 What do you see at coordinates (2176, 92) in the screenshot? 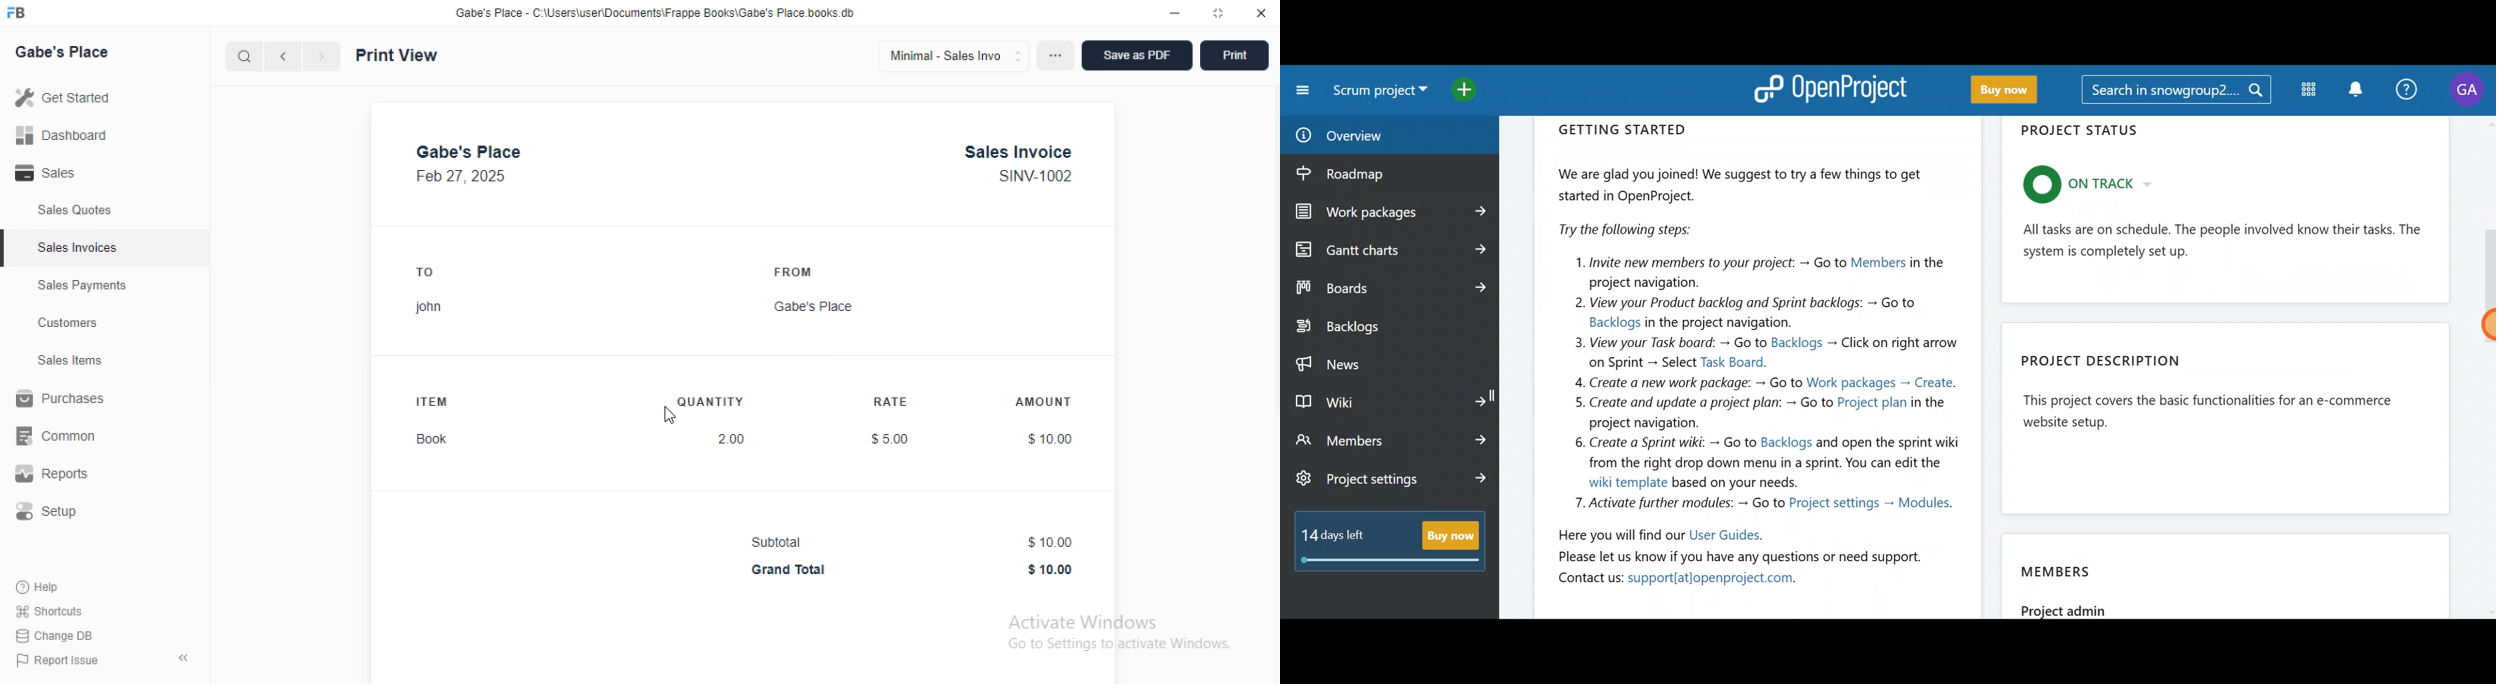
I see `Search bar` at bounding box center [2176, 92].